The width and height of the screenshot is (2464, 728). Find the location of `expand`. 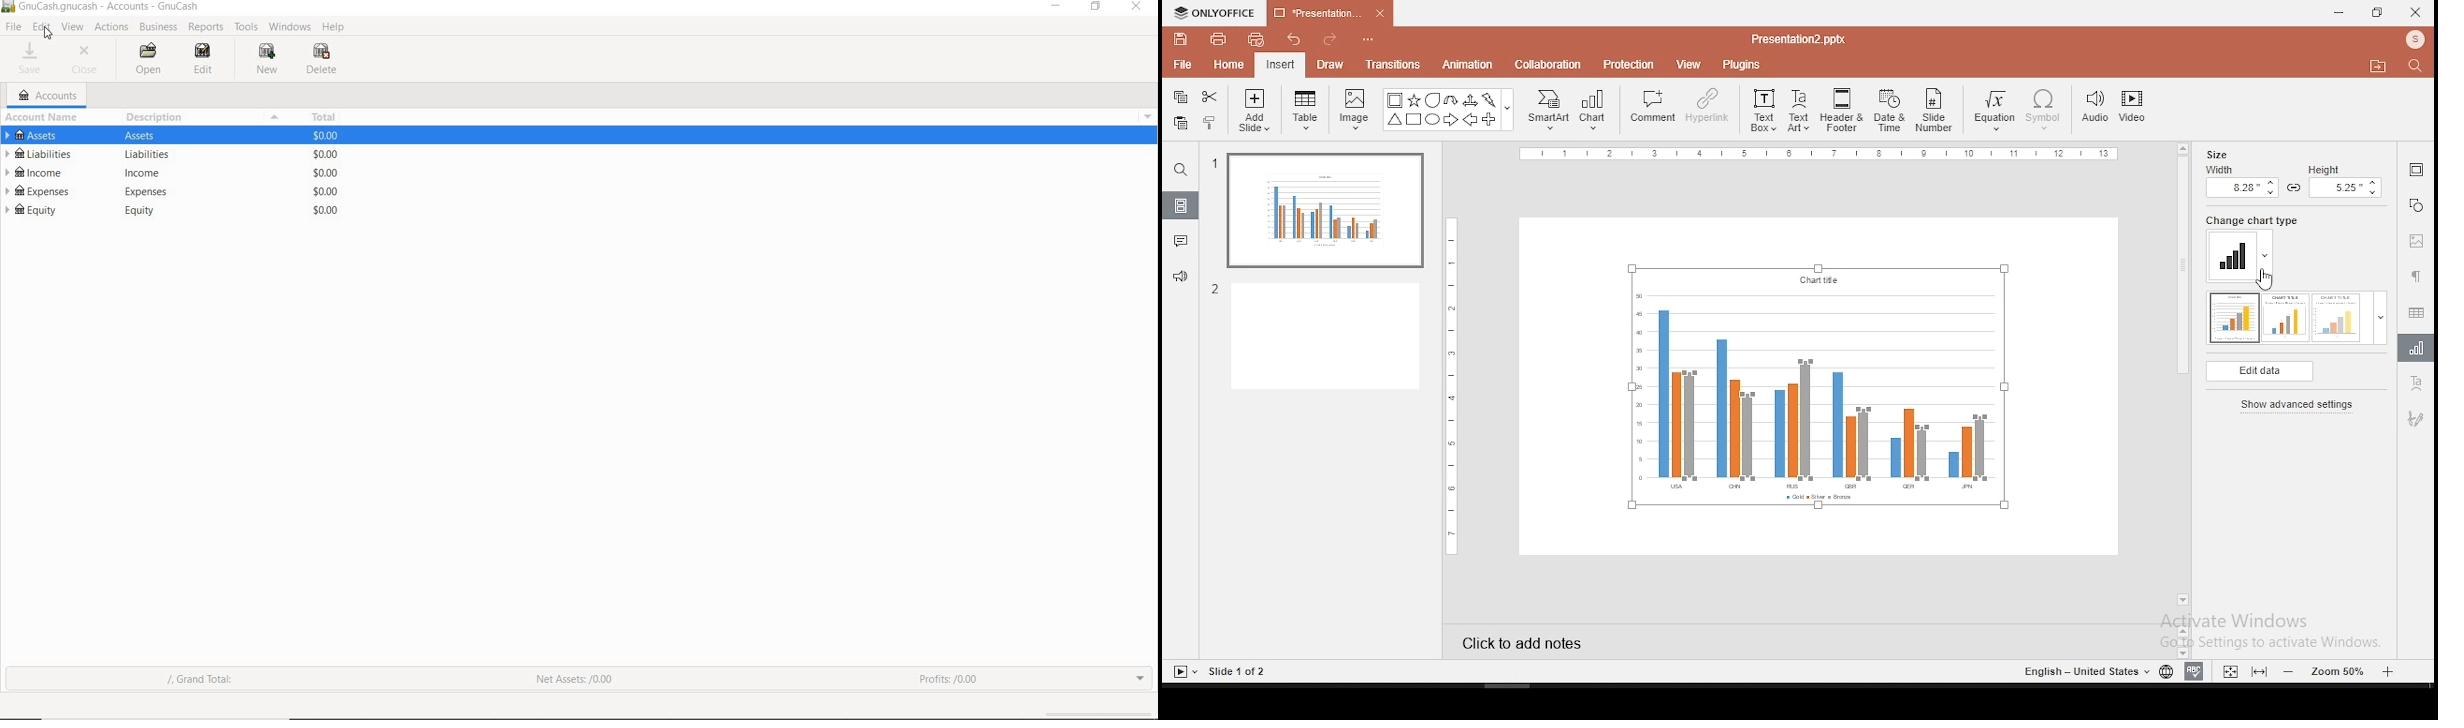

expand is located at coordinates (1141, 679).